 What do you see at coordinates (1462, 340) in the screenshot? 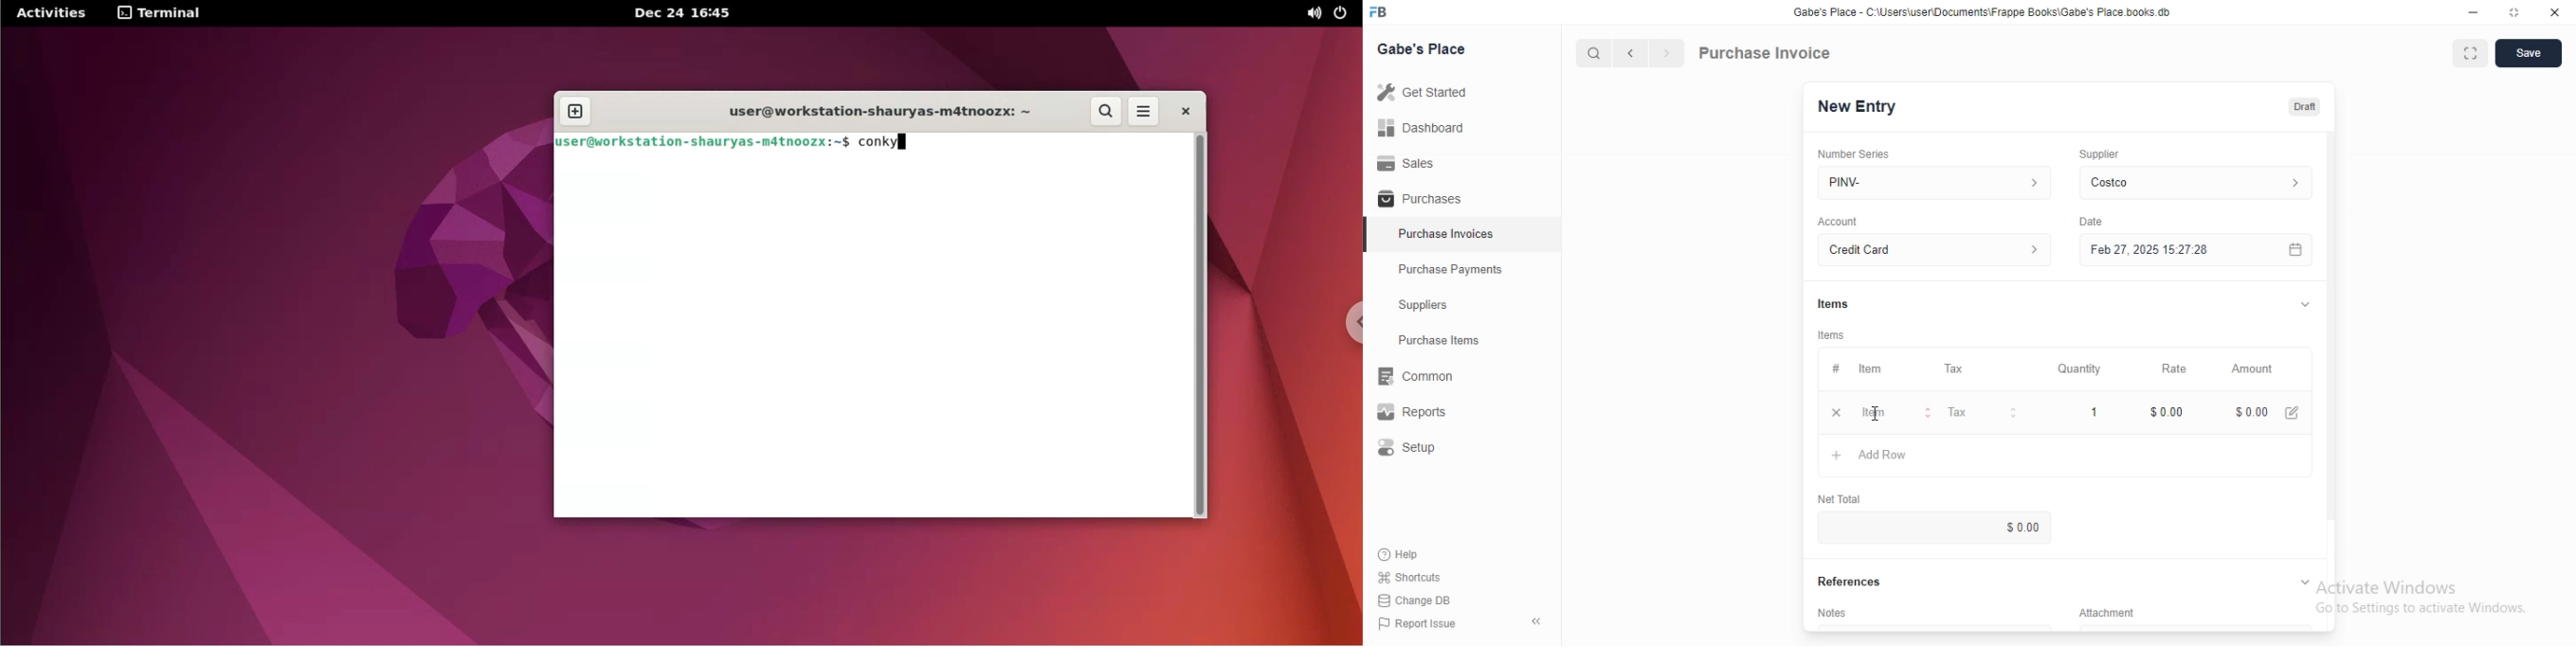
I see `Purchase Items` at bounding box center [1462, 340].